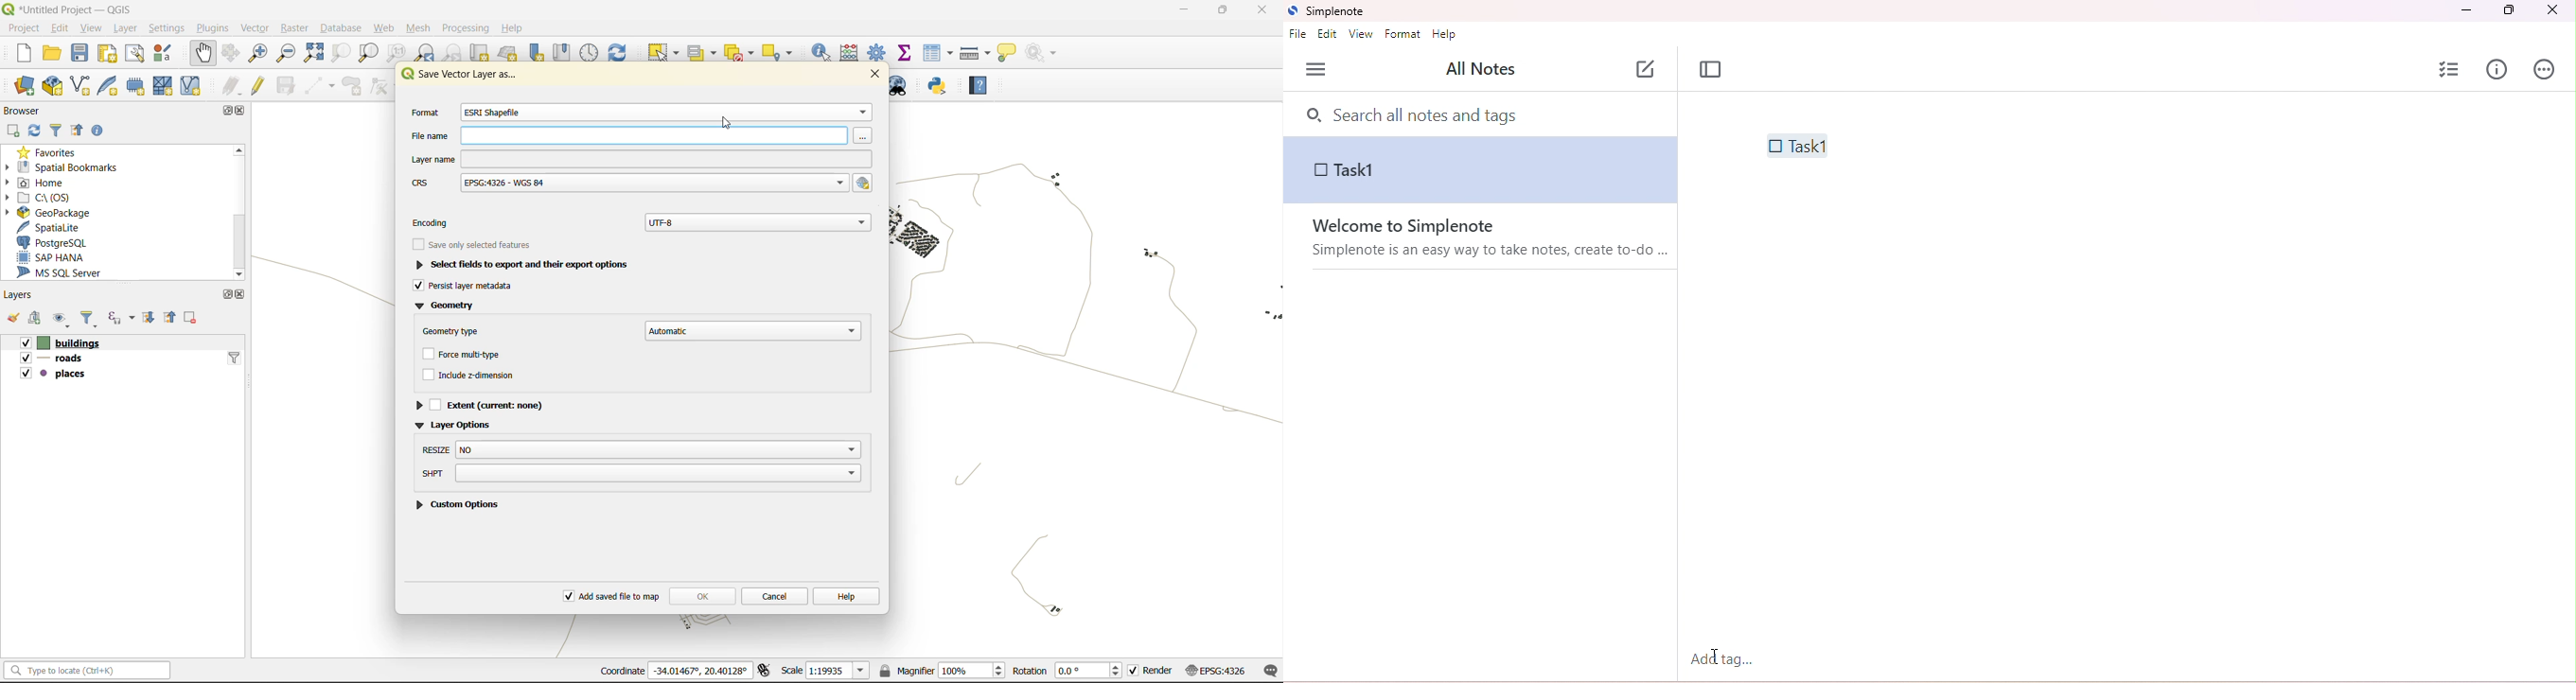  I want to click on format, so click(1405, 35).